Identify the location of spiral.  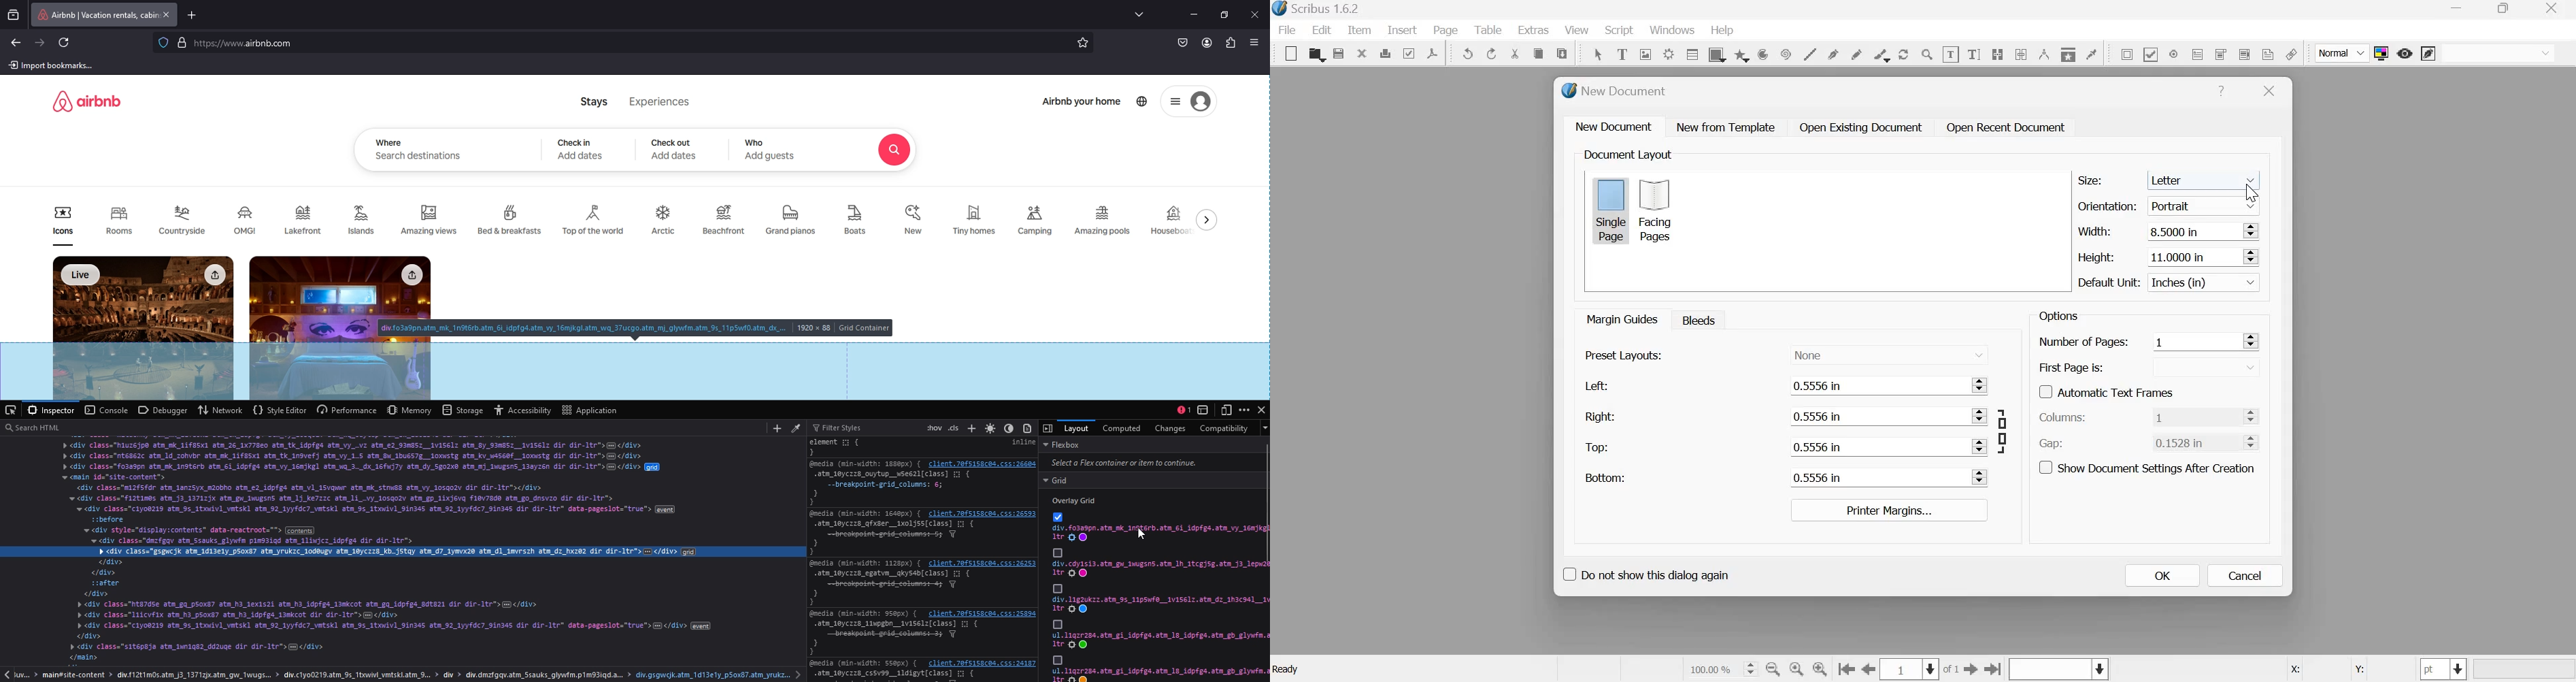
(1784, 53).